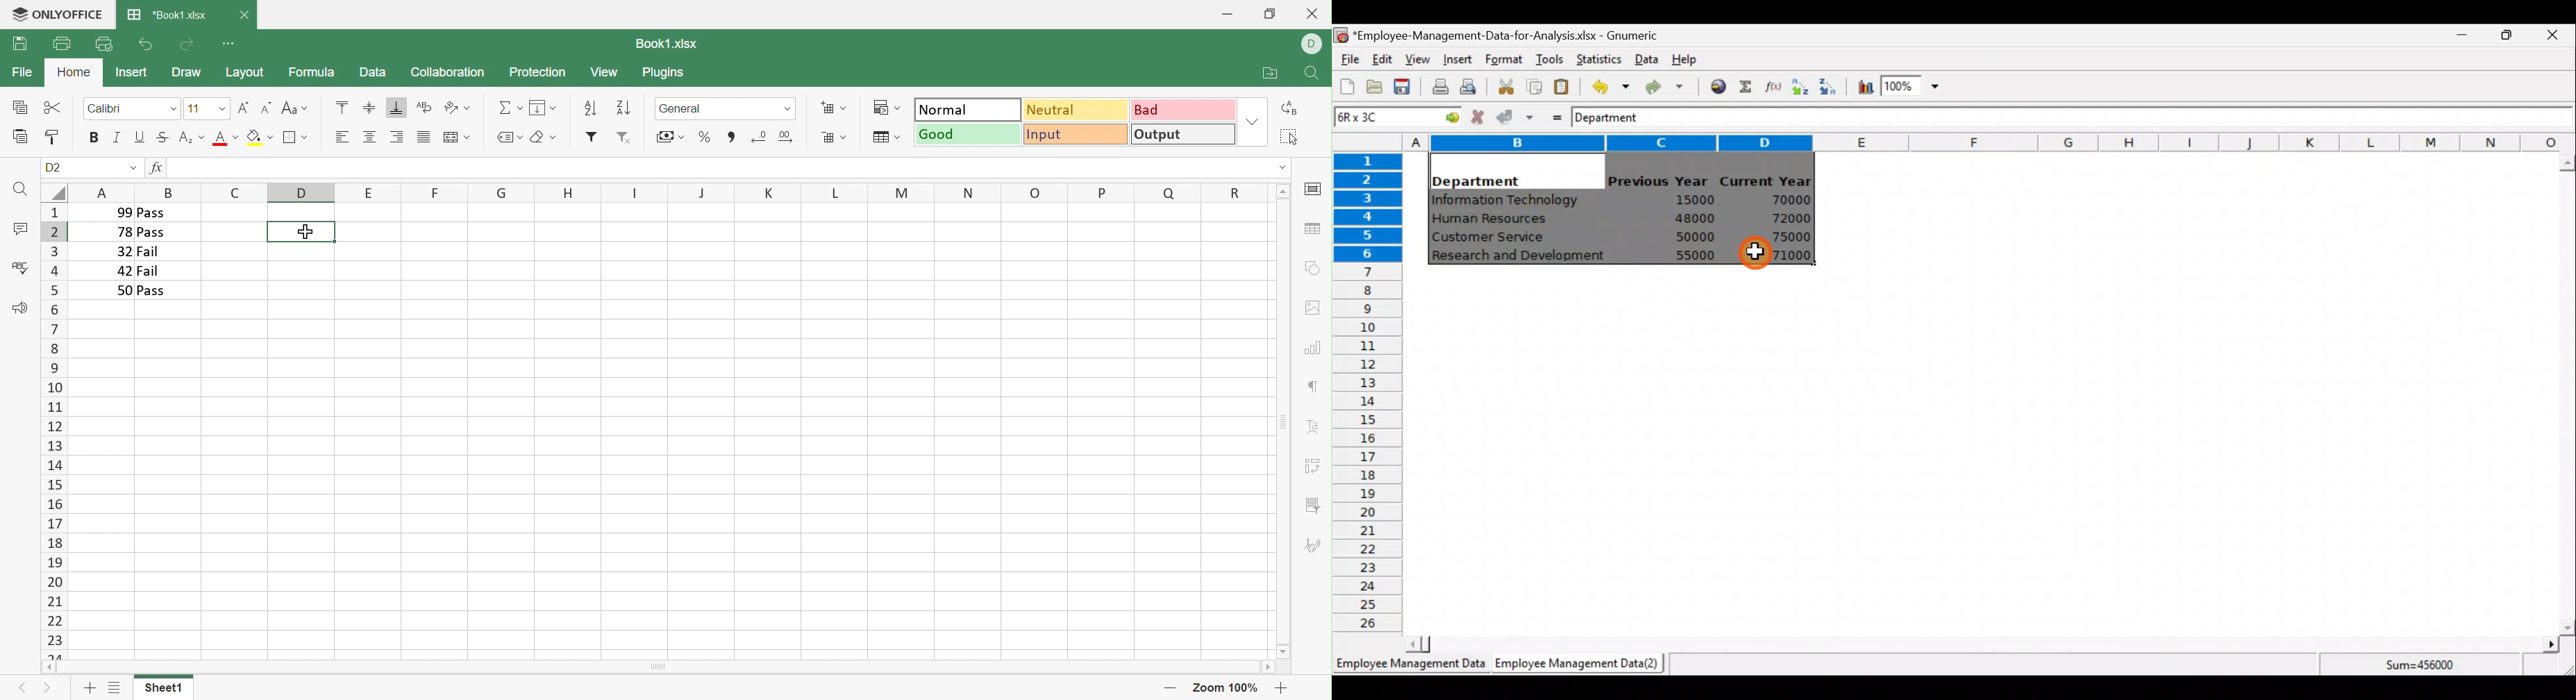  What do you see at coordinates (670, 192) in the screenshot?
I see `Column names` at bounding box center [670, 192].